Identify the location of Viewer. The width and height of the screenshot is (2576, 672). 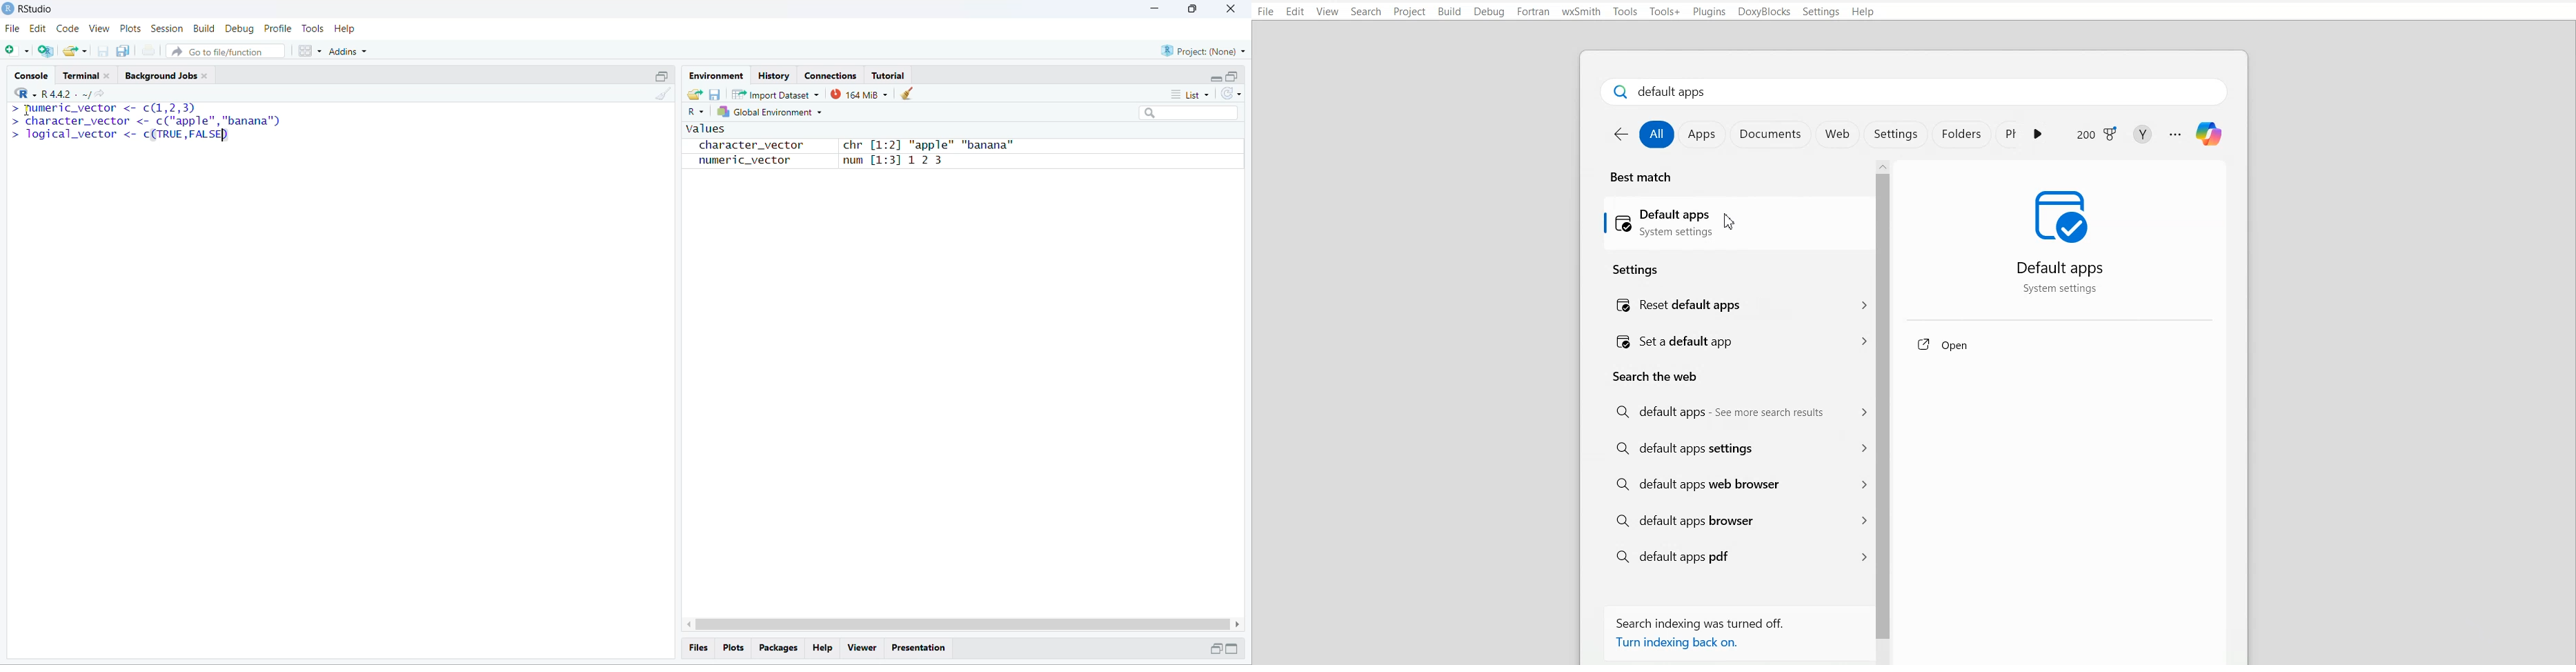
(863, 648).